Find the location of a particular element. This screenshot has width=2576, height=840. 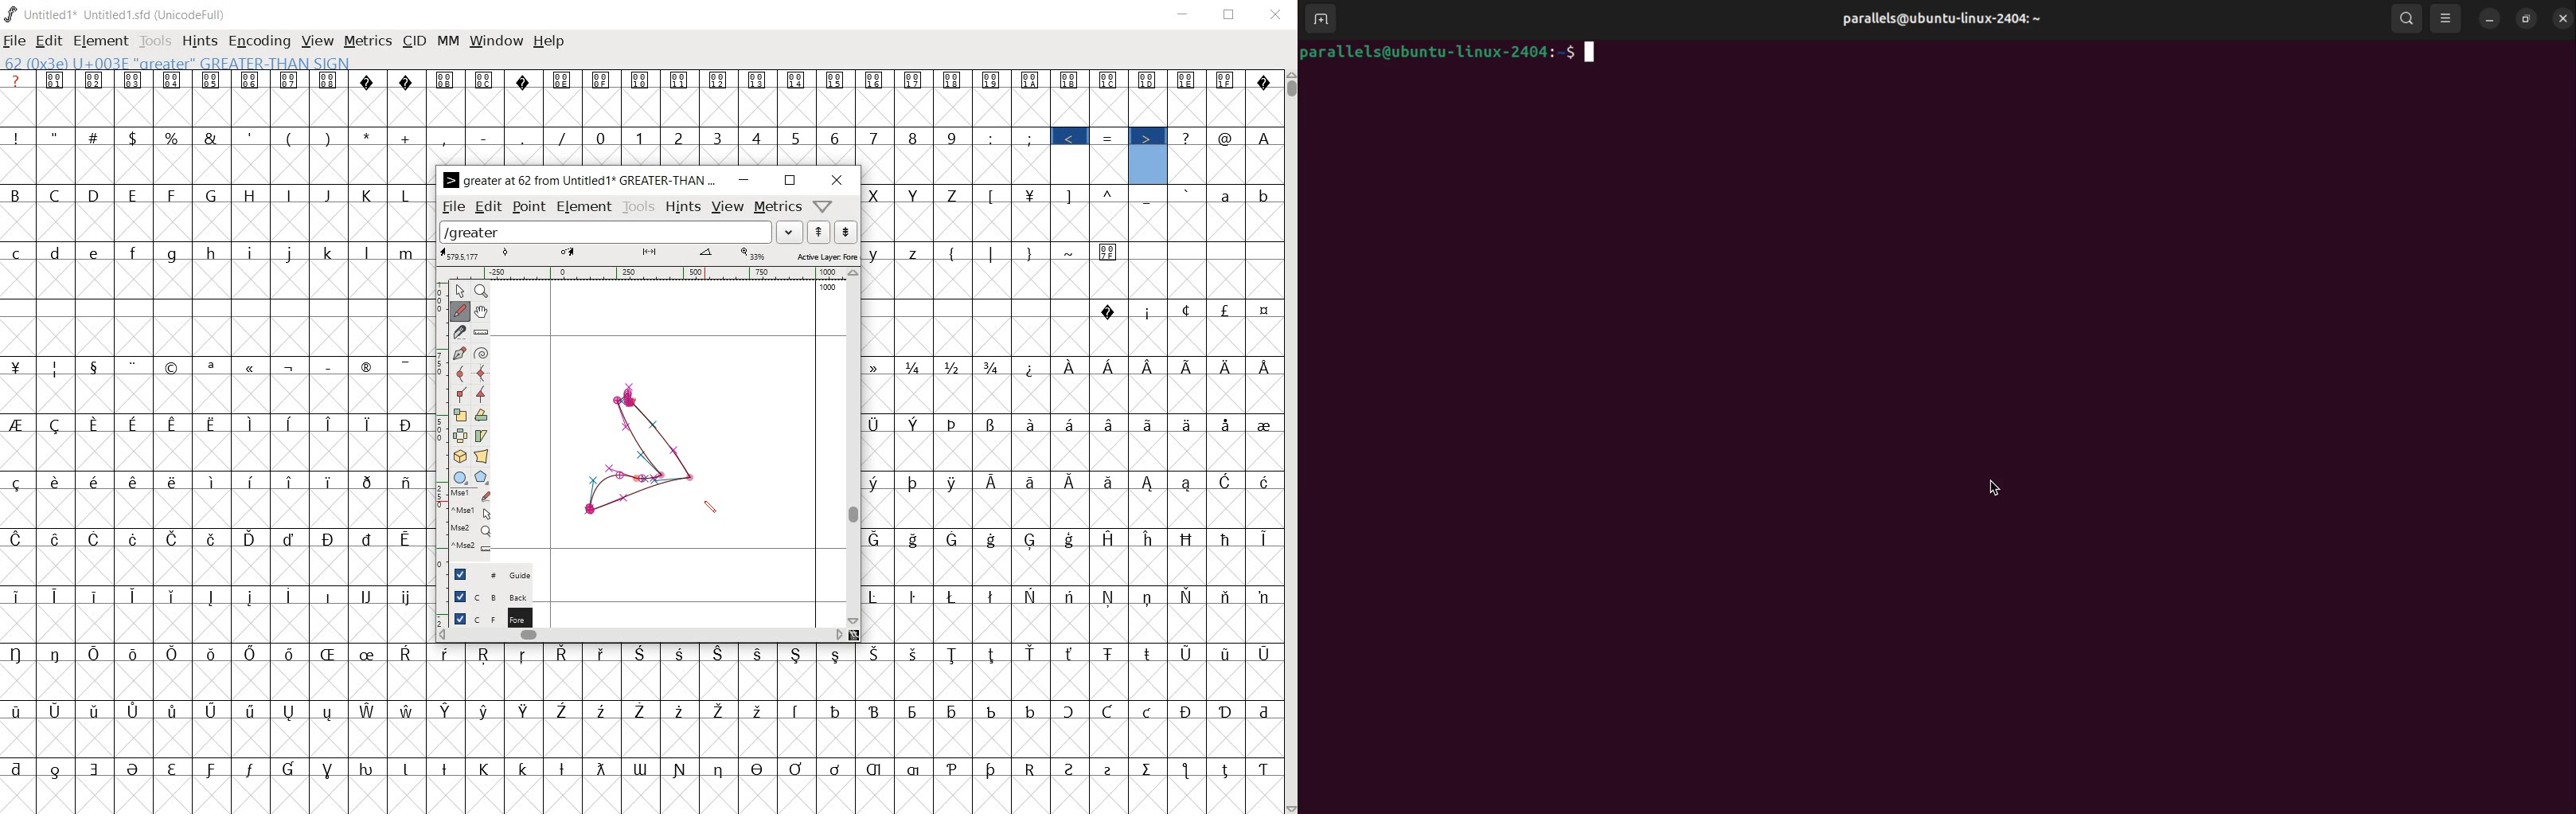

restore down is located at coordinates (790, 180).